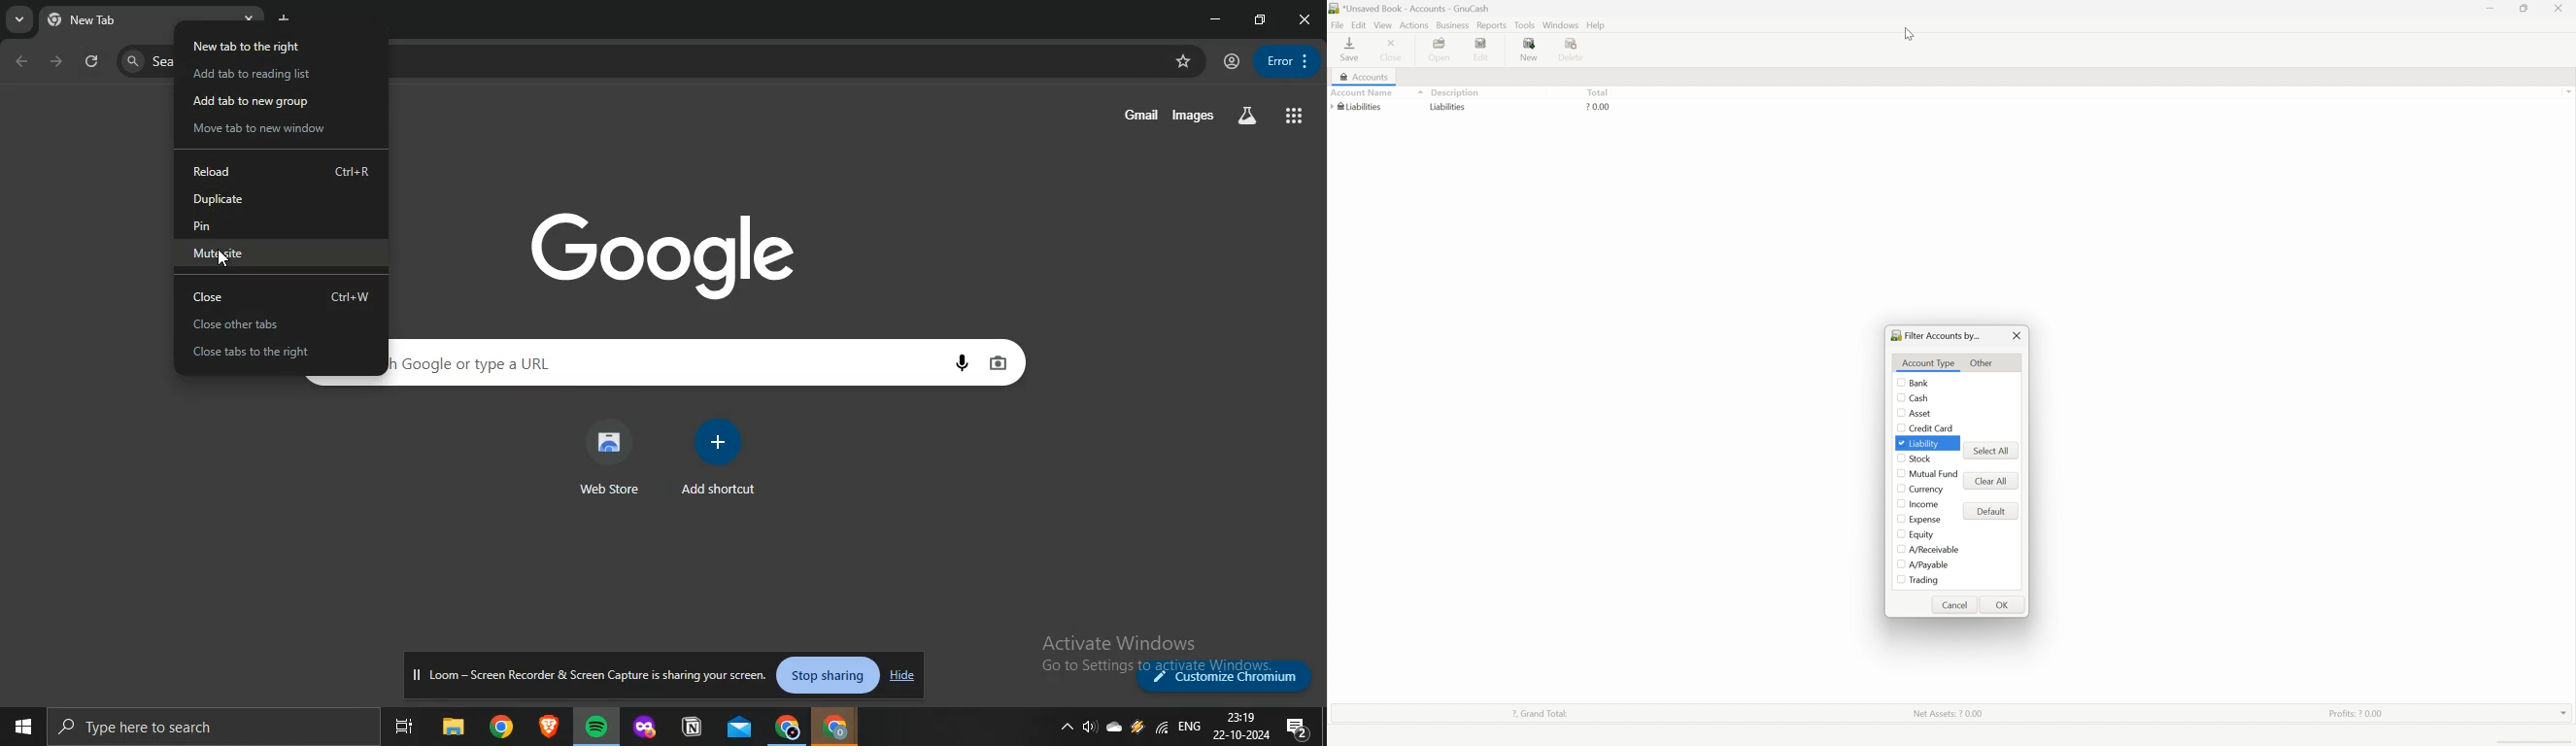  I want to click on duplicate, so click(286, 199).